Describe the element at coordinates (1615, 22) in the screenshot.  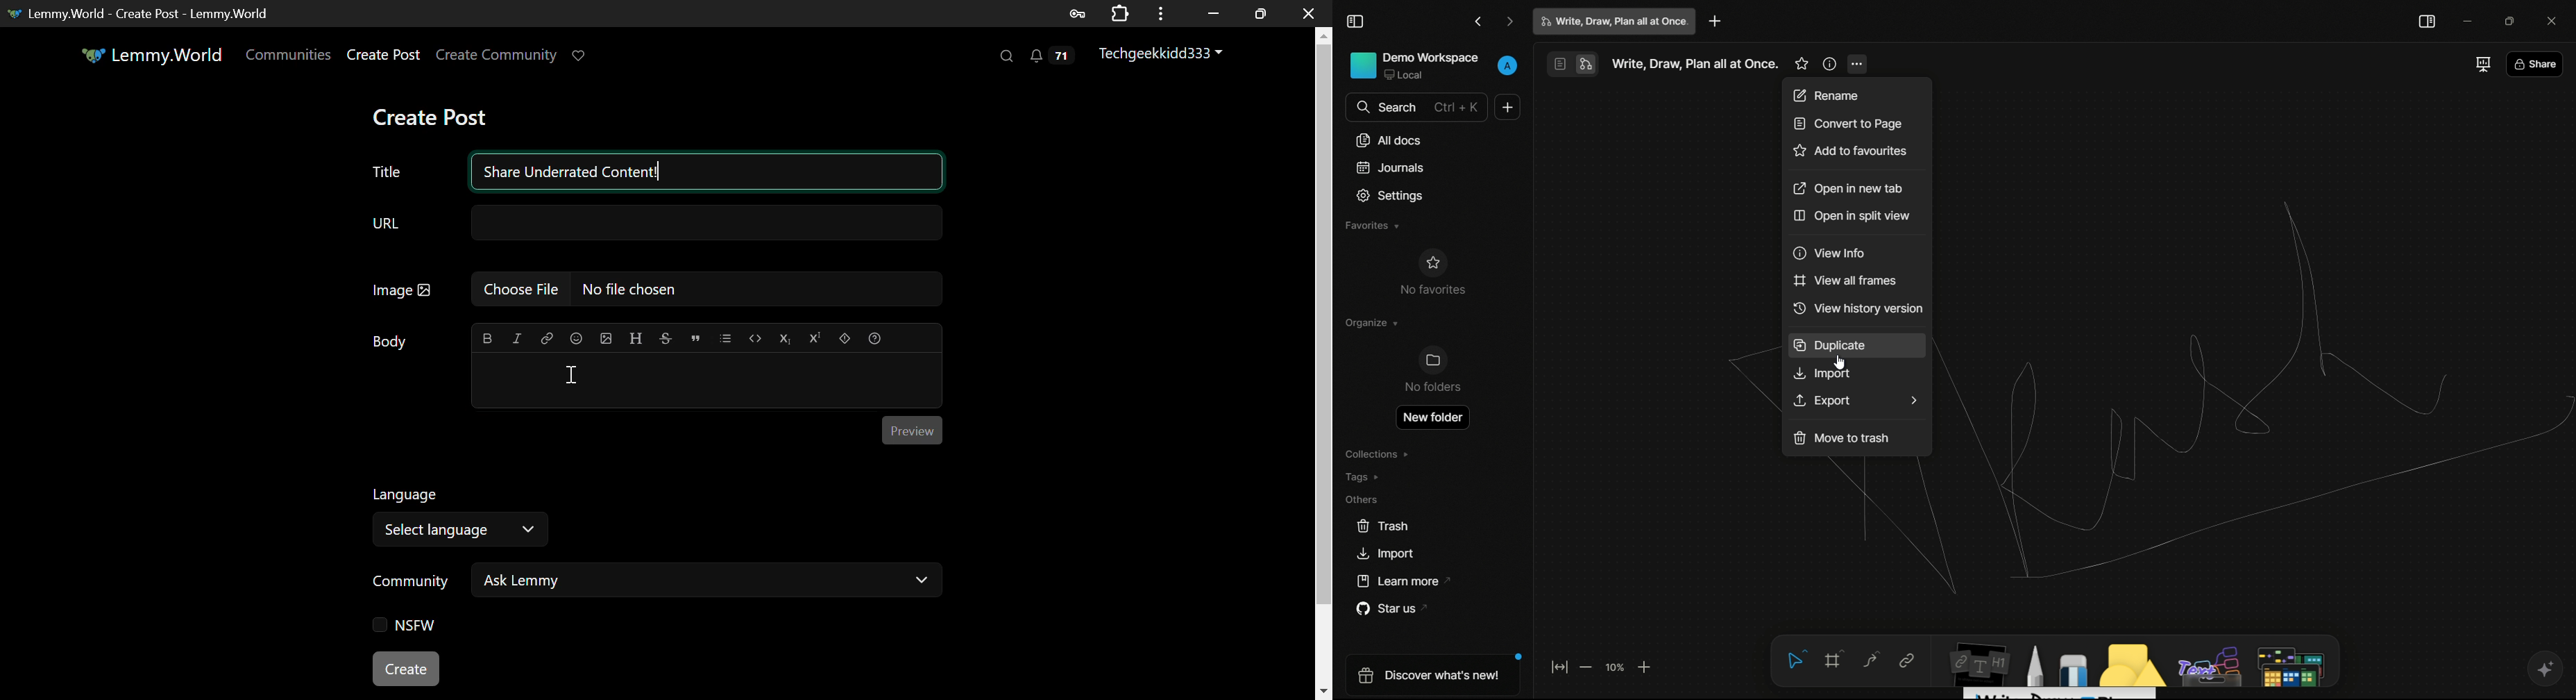
I see `write, draw, plan all at once` at that location.